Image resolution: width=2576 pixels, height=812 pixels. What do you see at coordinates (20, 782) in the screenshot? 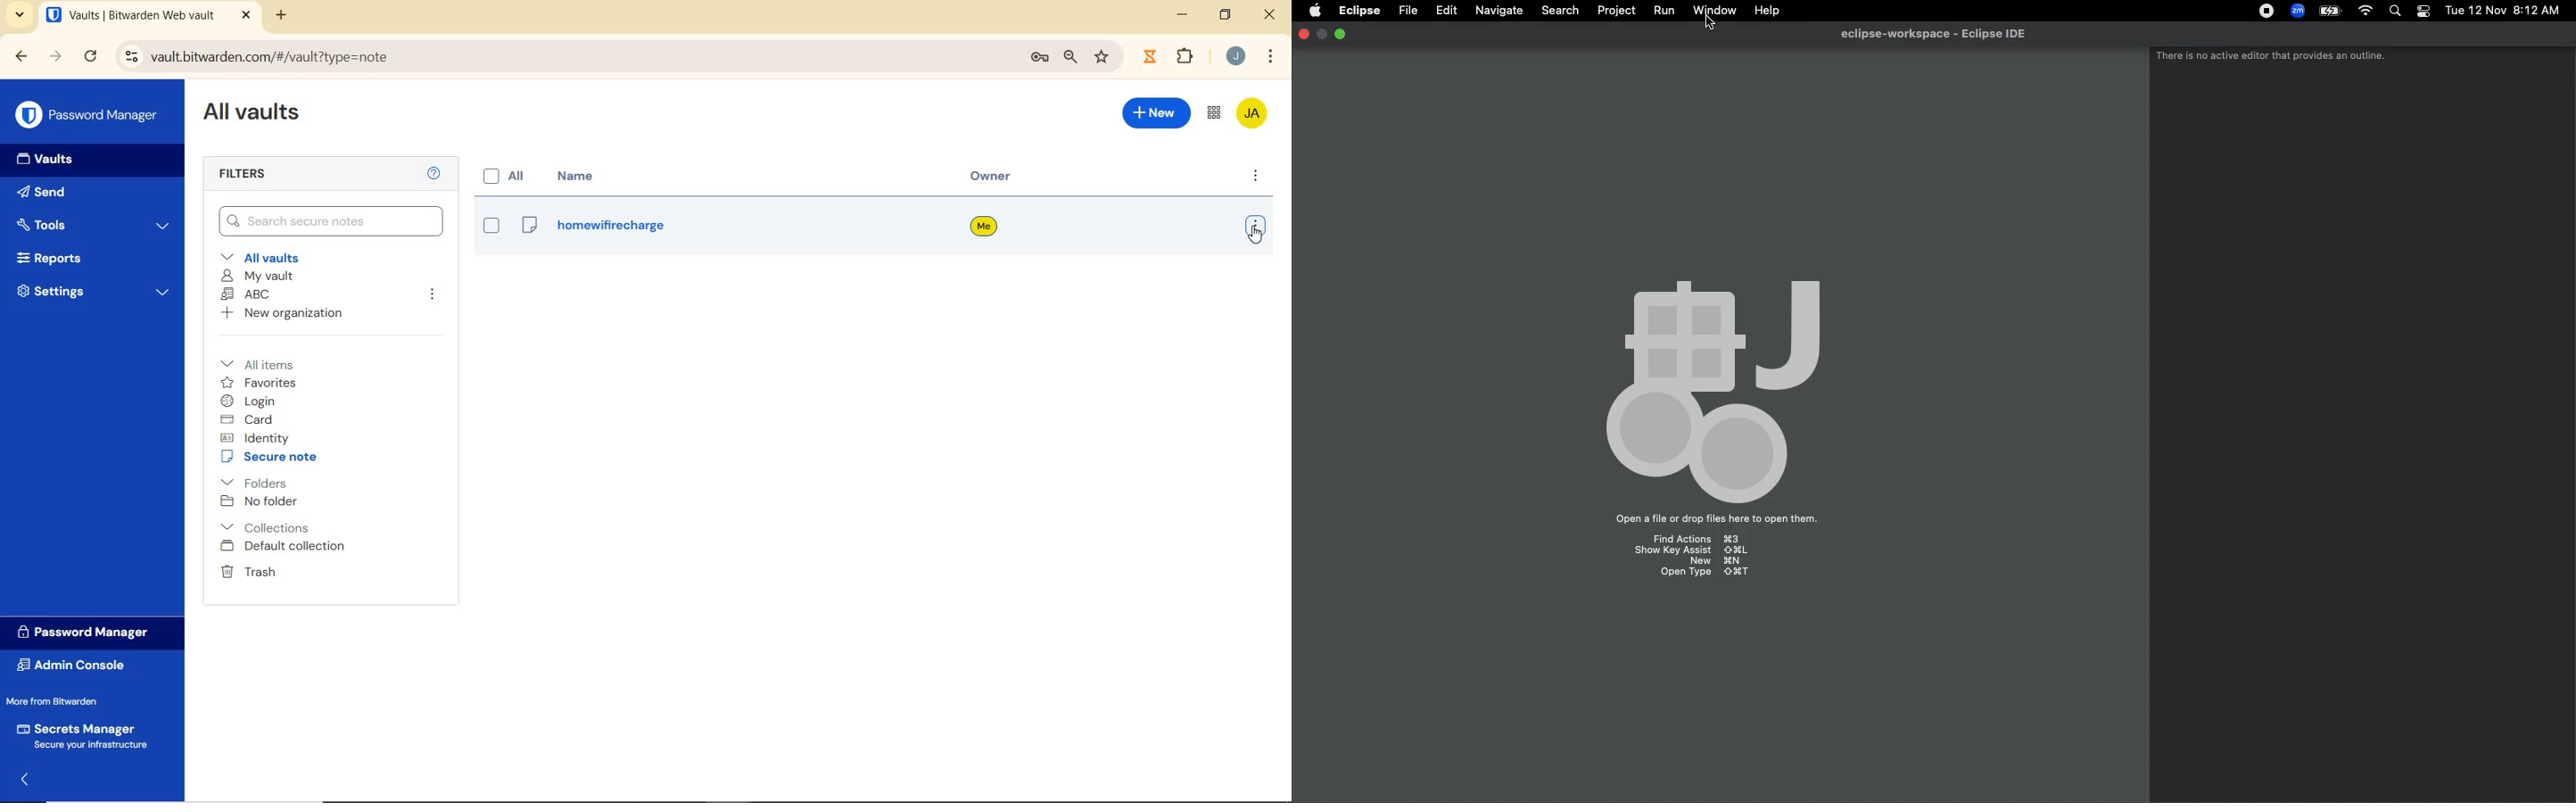
I see `expand/collapse` at bounding box center [20, 782].